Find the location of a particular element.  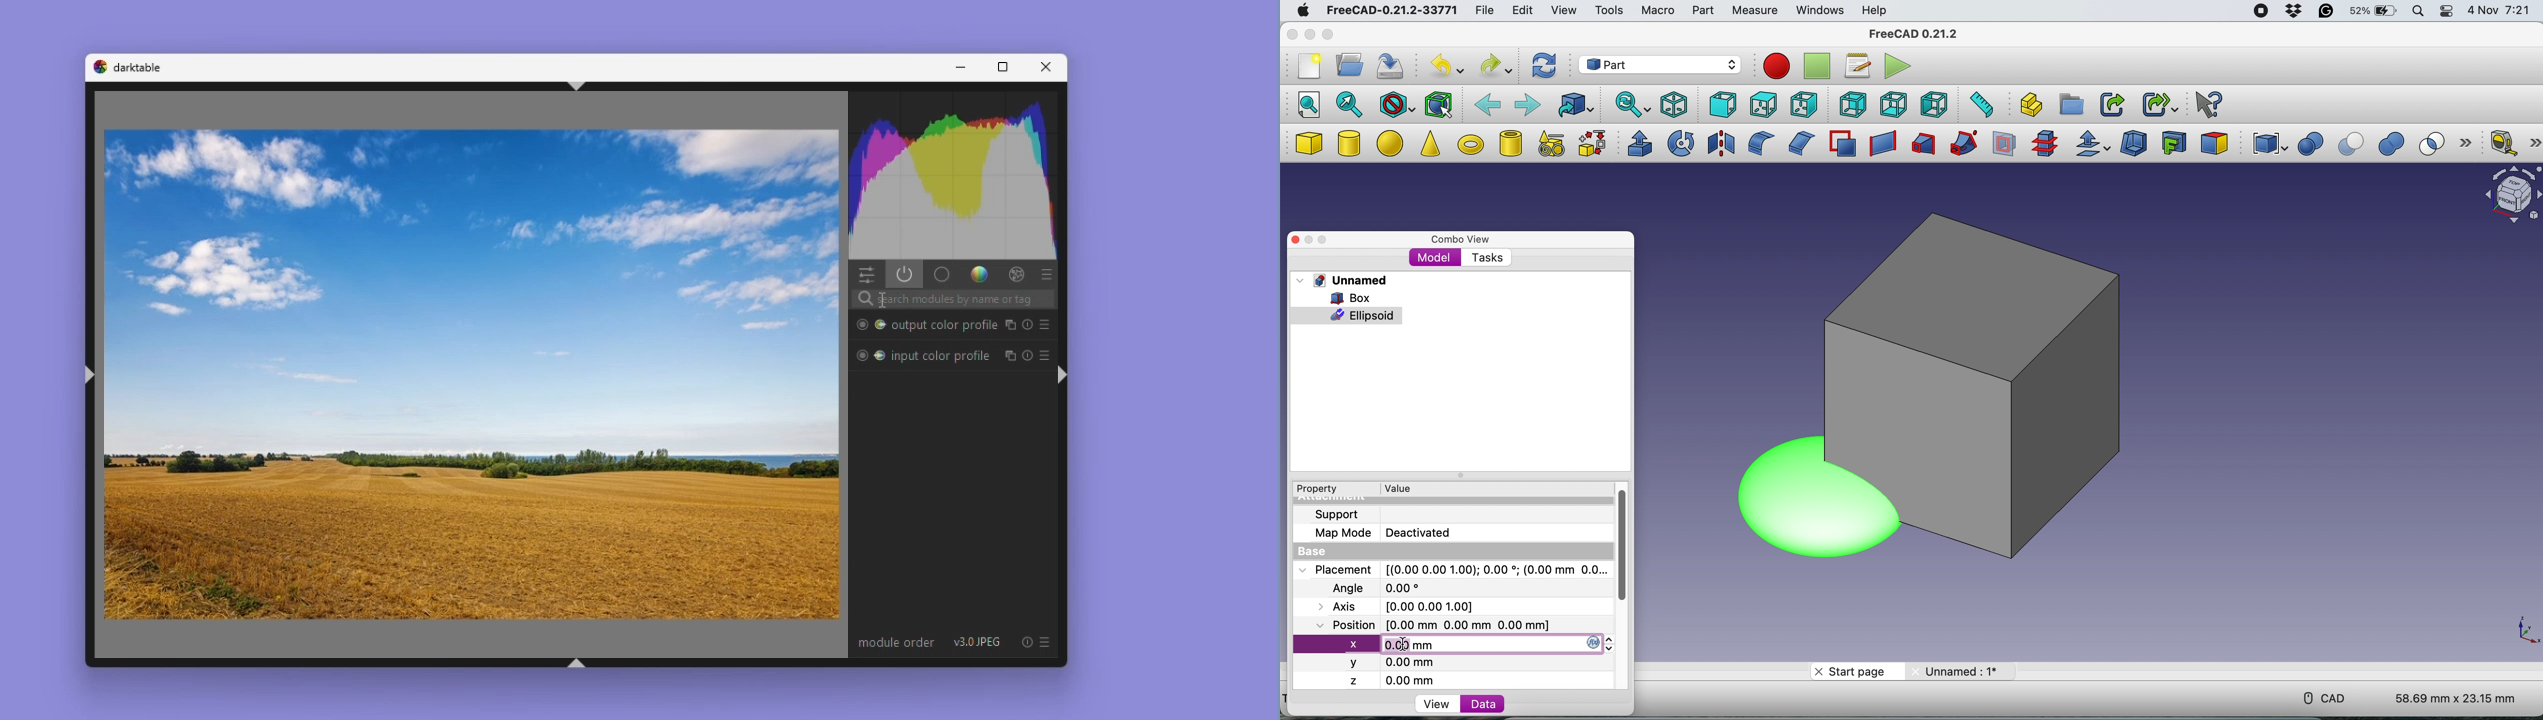

minimise is located at coordinates (1308, 34).